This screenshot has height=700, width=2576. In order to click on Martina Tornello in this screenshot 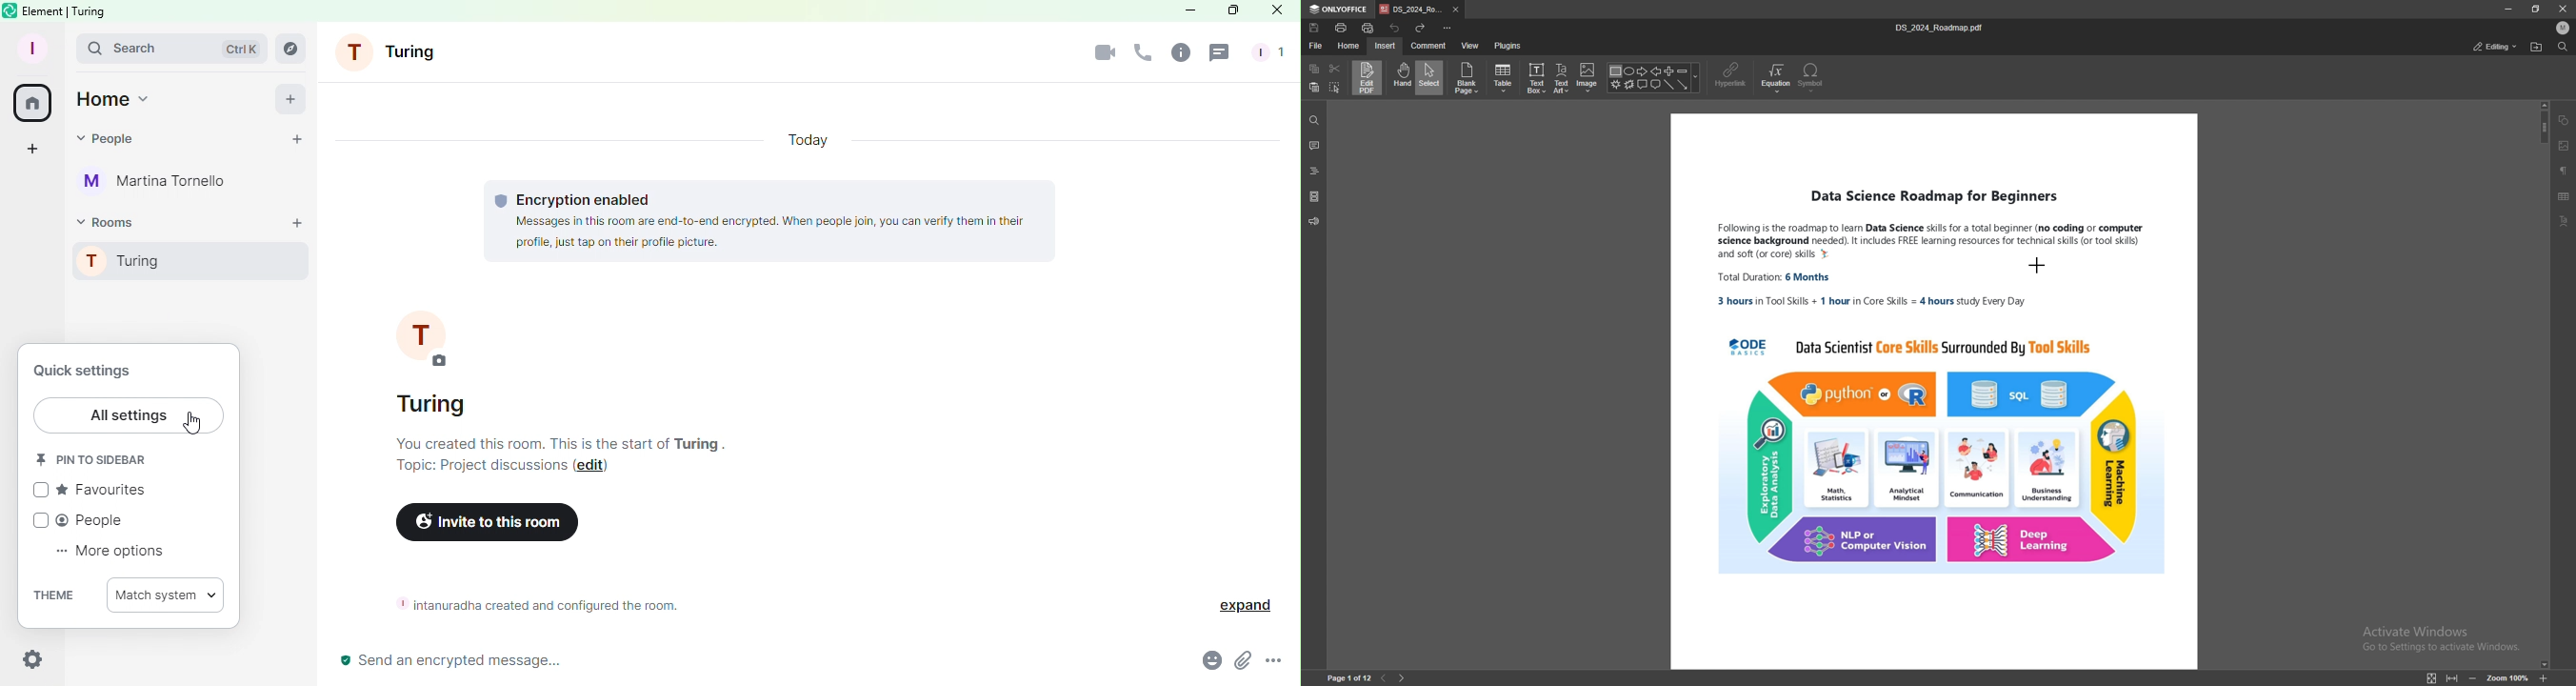, I will do `click(153, 183)`.